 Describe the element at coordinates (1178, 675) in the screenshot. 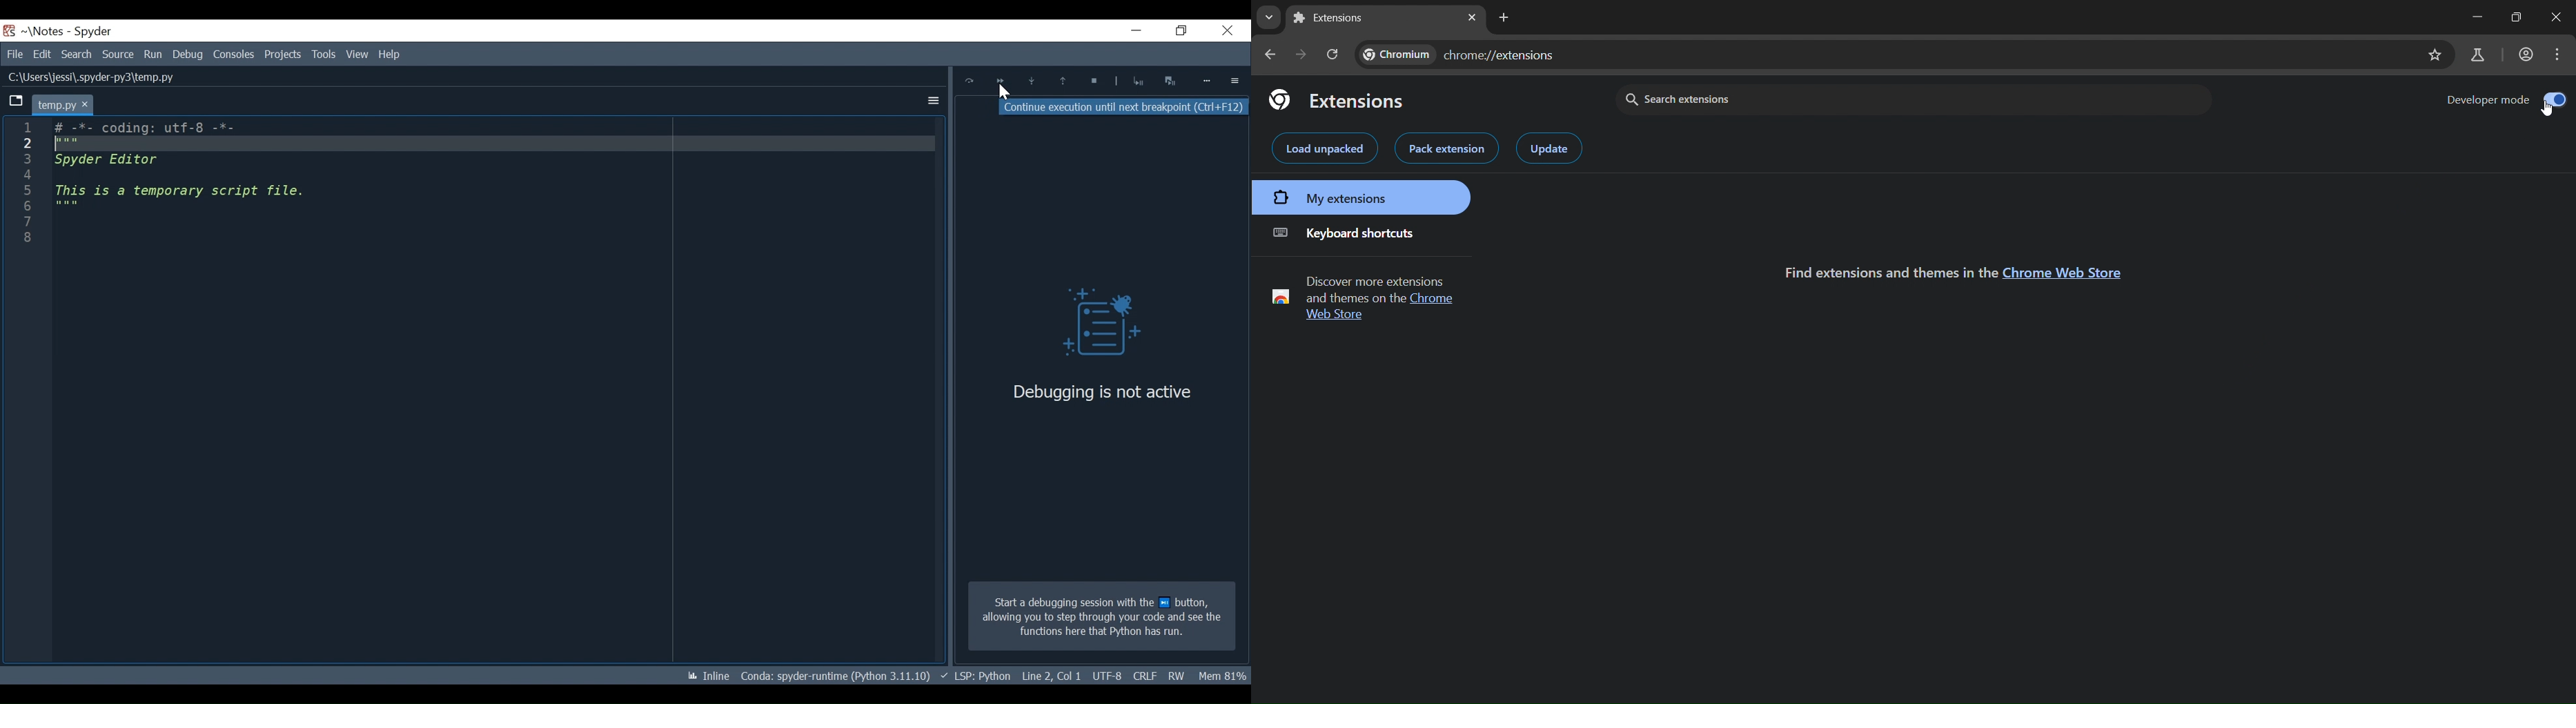

I see `File Permission` at that location.